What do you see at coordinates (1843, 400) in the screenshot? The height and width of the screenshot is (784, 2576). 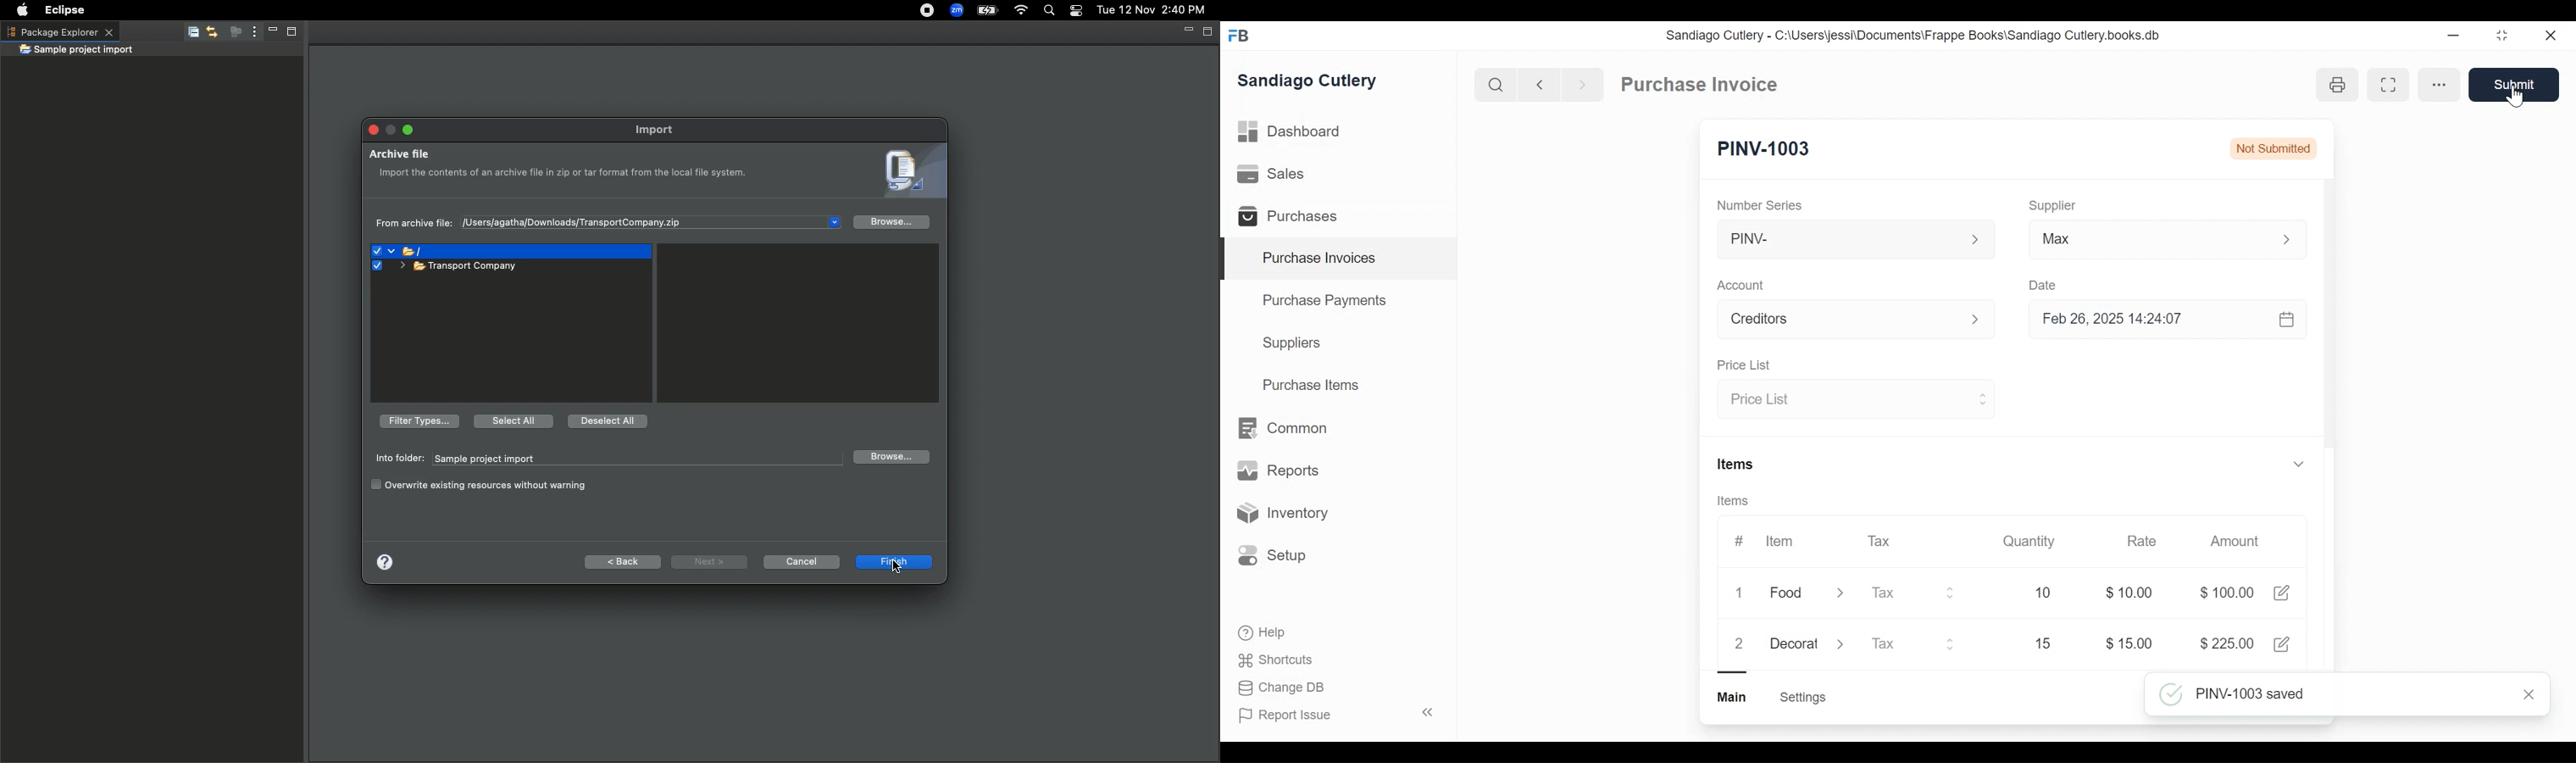 I see `Price List` at bounding box center [1843, 400].